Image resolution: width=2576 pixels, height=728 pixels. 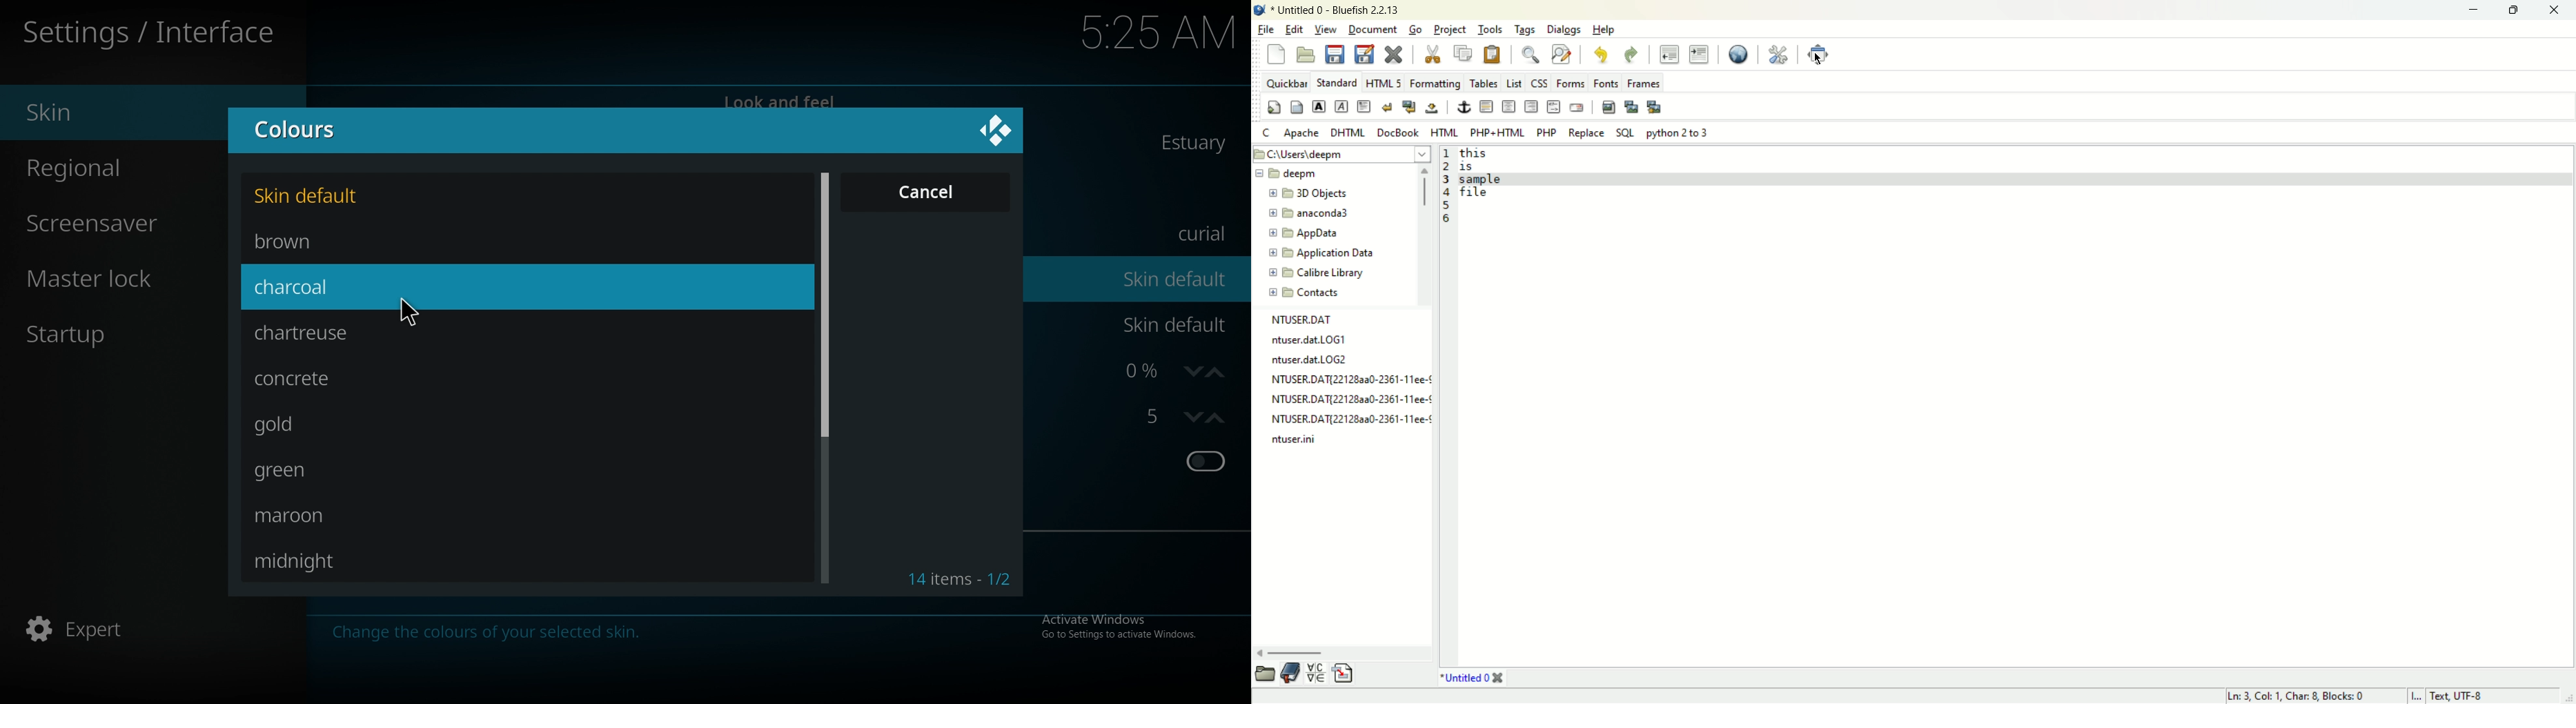 What do you see at coordinates (302, 560) in the screenshot?
I see `midnight` at bounding box center [302, 560].